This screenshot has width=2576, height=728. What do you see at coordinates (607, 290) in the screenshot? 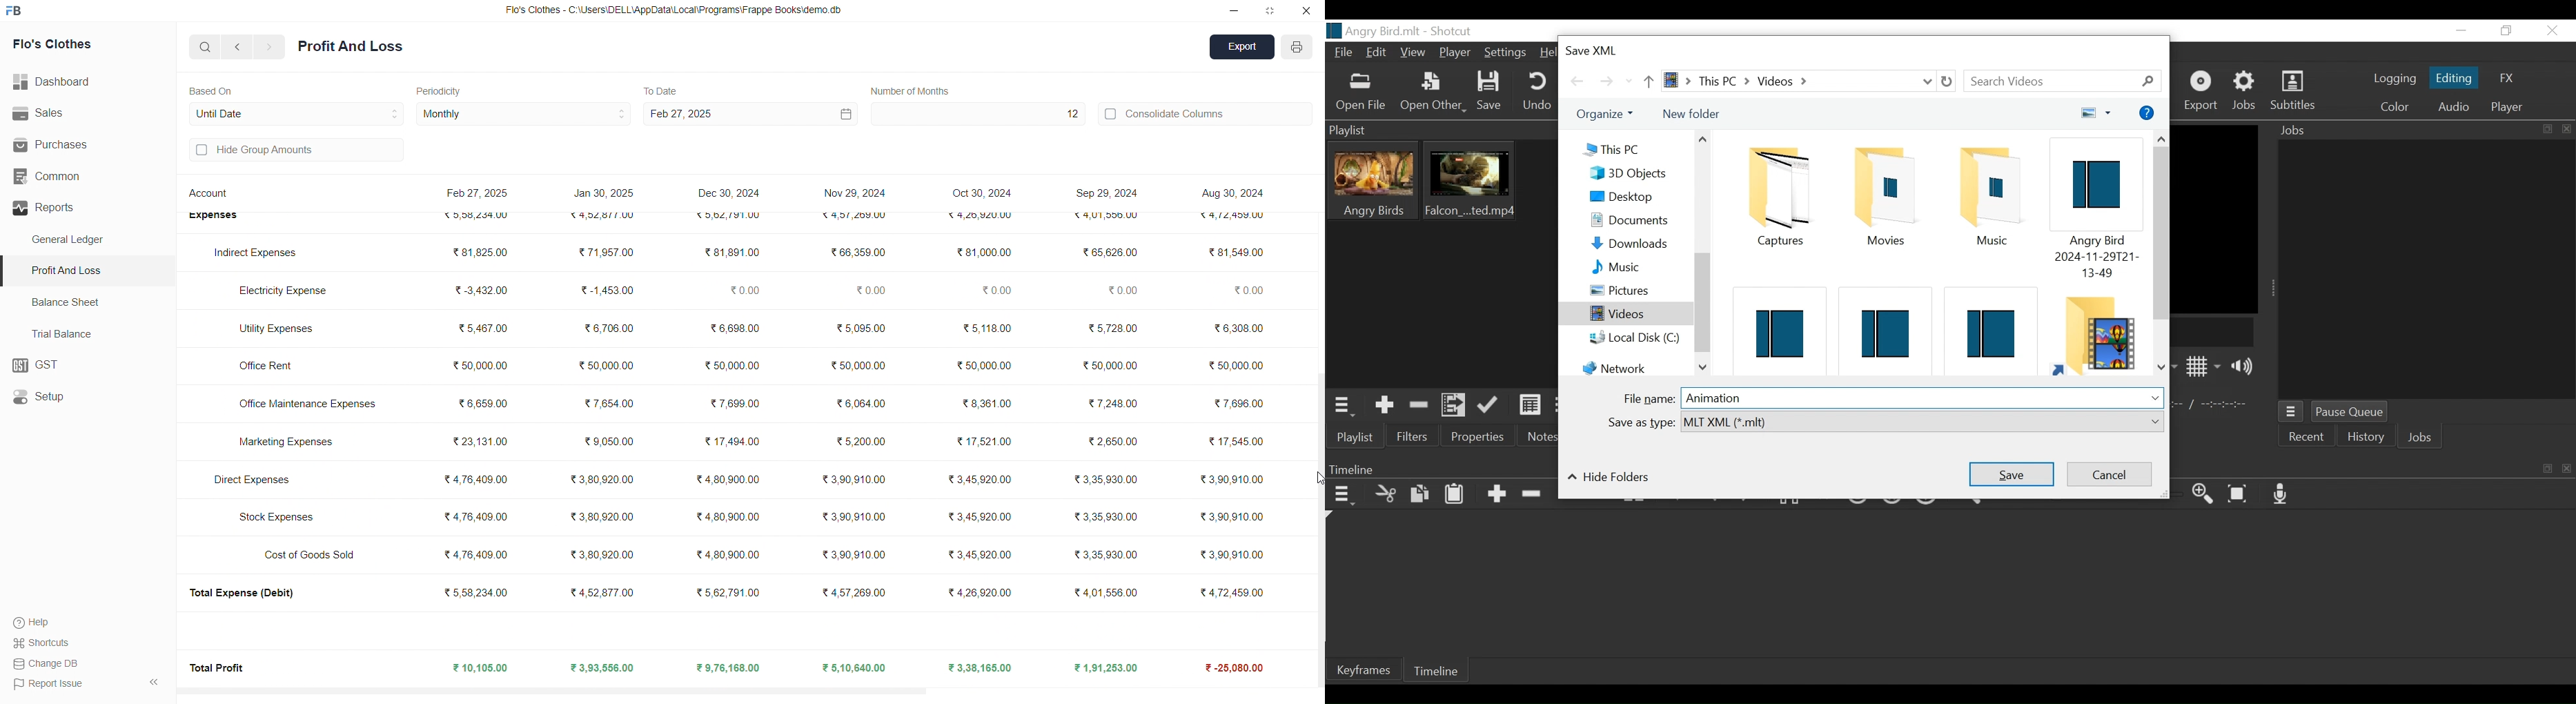
I see `₹-1,453.00` at bounding box center [607, 290].